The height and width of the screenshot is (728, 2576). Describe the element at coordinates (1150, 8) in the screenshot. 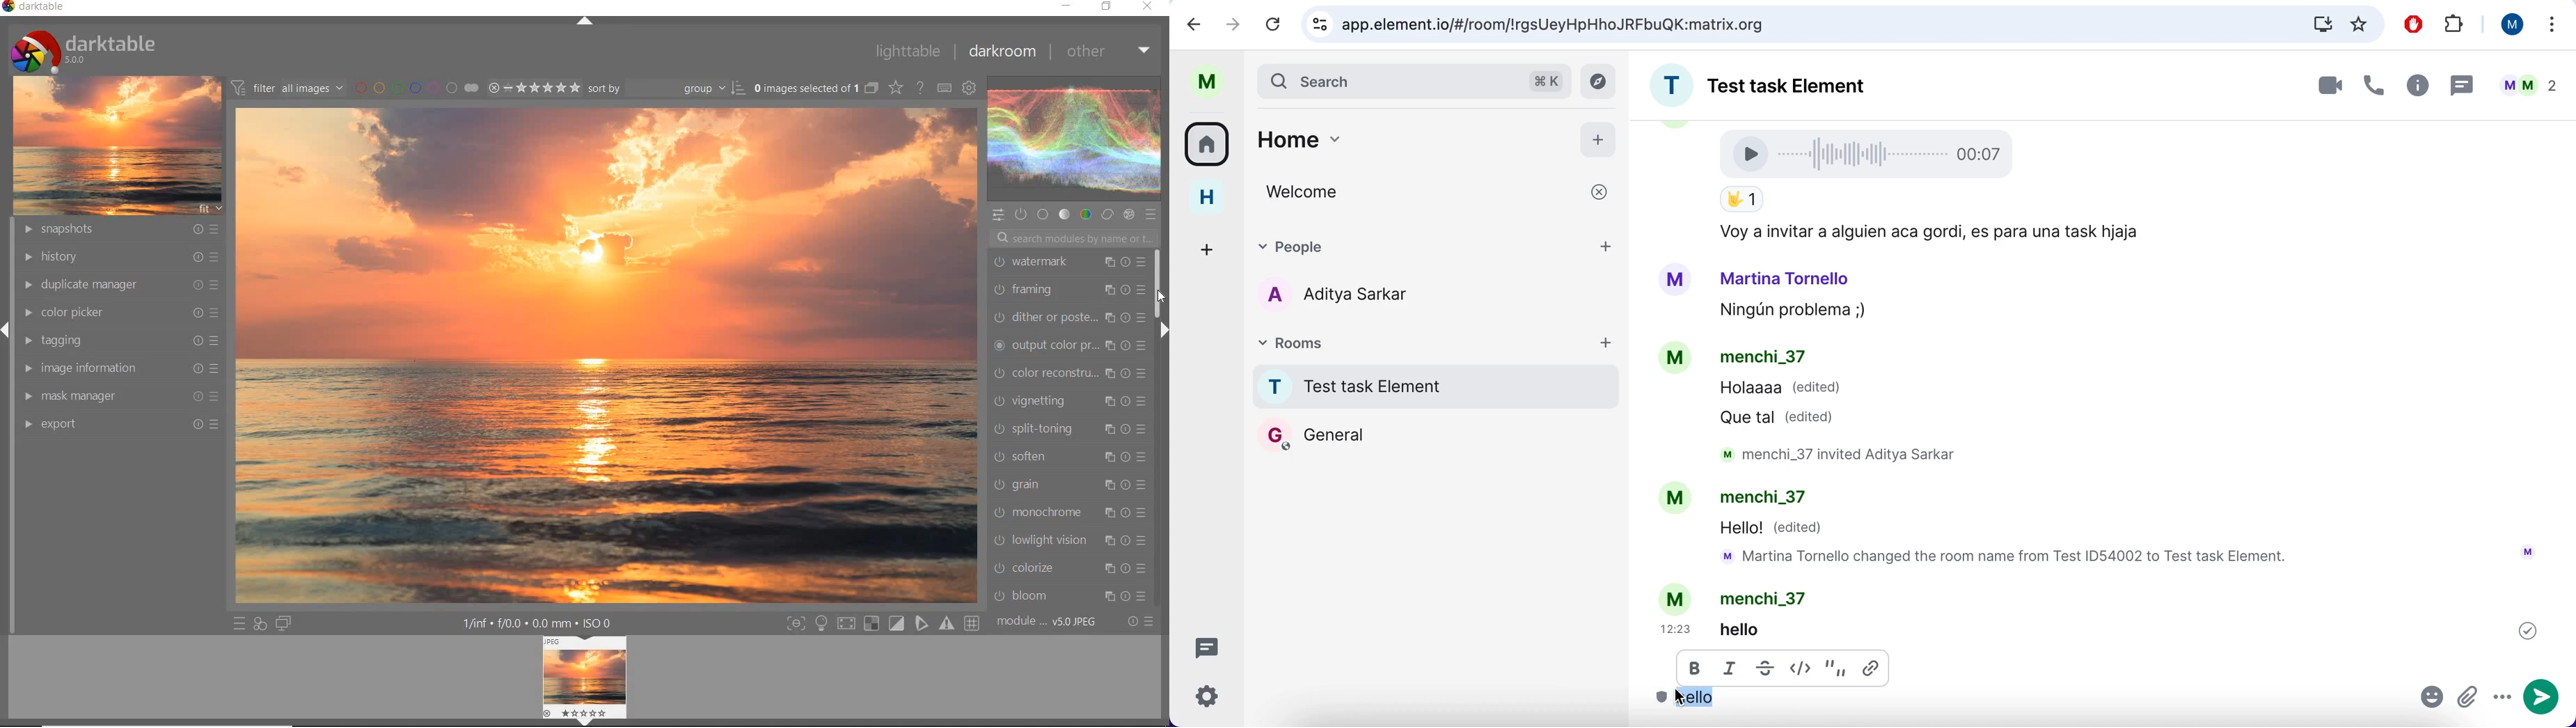

I see `close` at that location.